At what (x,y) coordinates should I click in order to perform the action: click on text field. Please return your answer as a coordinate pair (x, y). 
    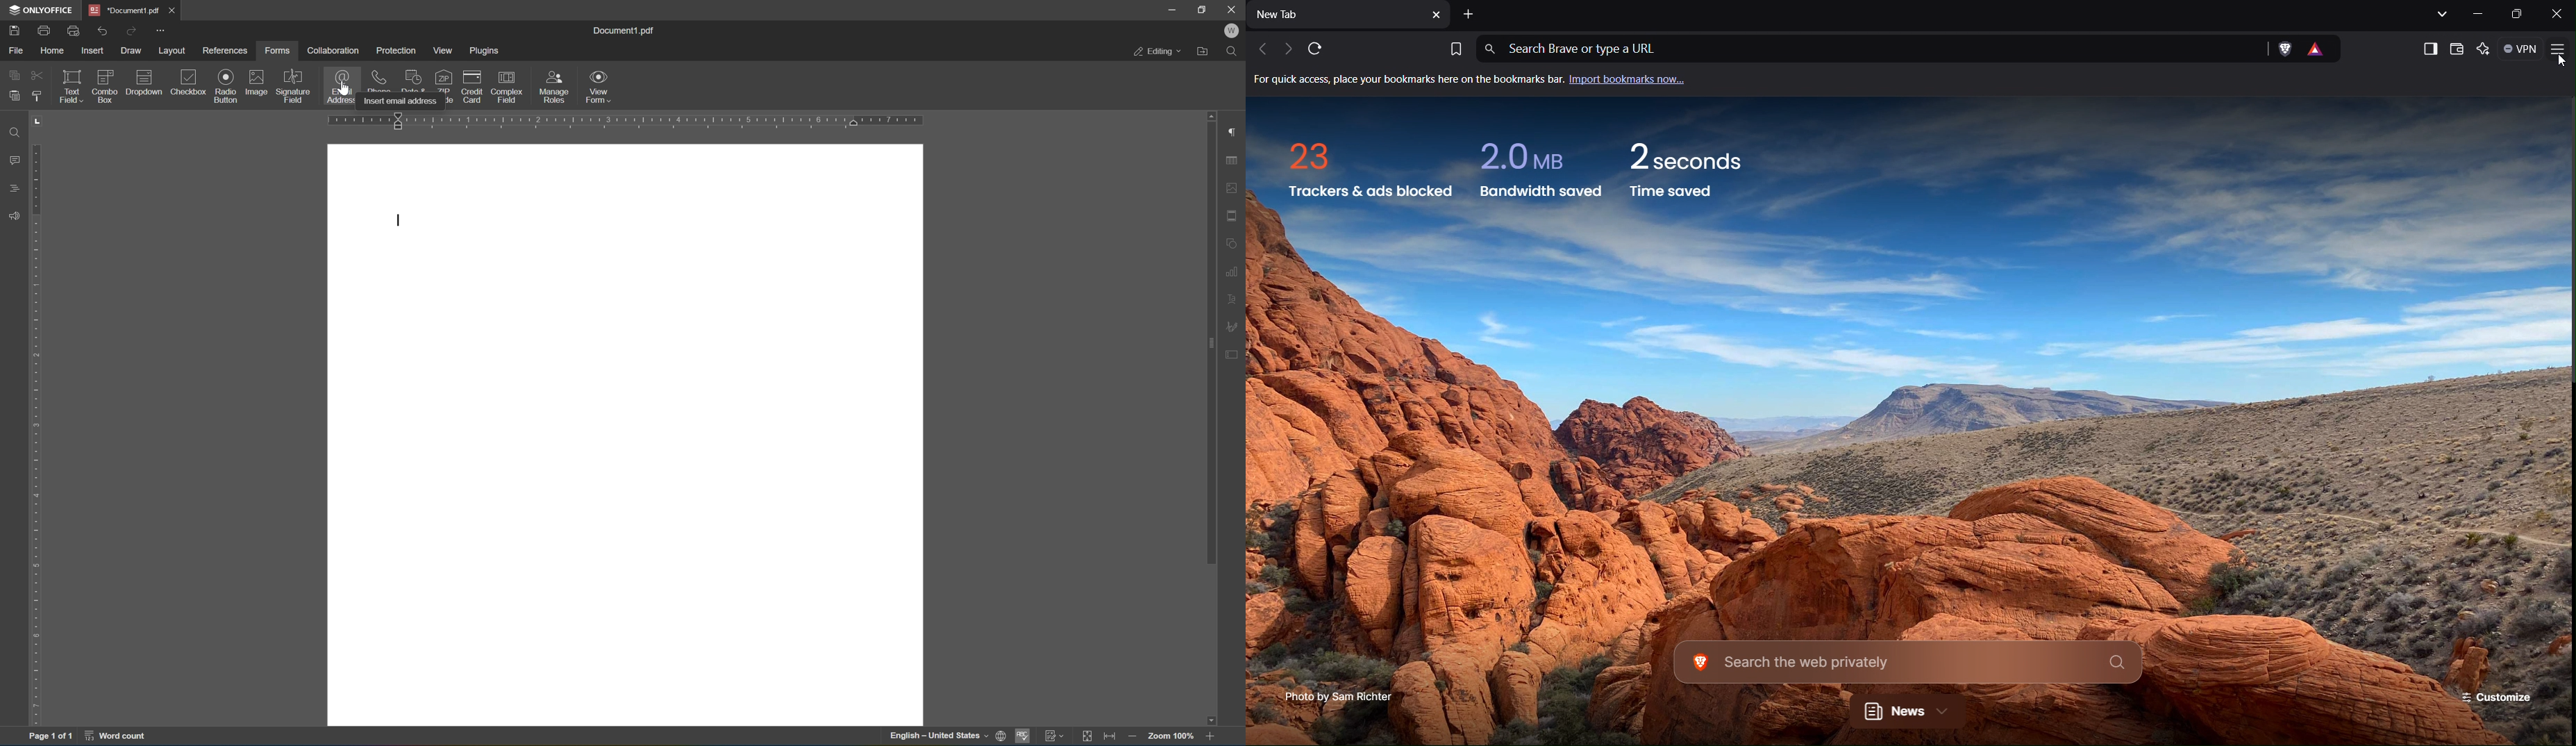
    Looking at the image, I should click on (73, 86).